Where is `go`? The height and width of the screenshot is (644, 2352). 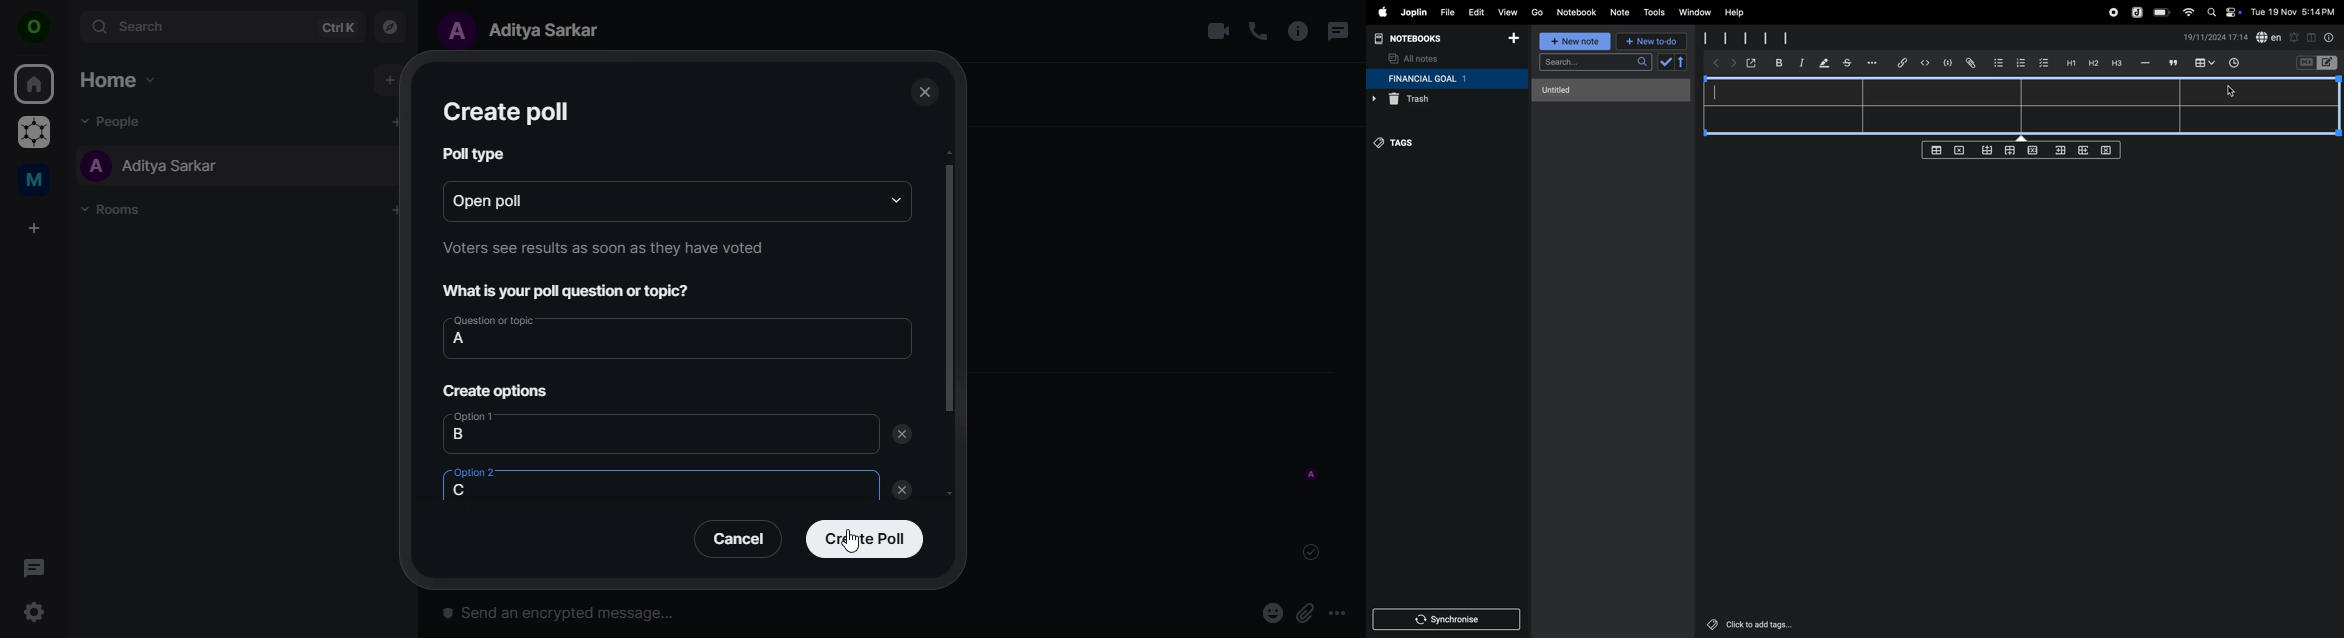 go is located at coordinates (1537, 11).